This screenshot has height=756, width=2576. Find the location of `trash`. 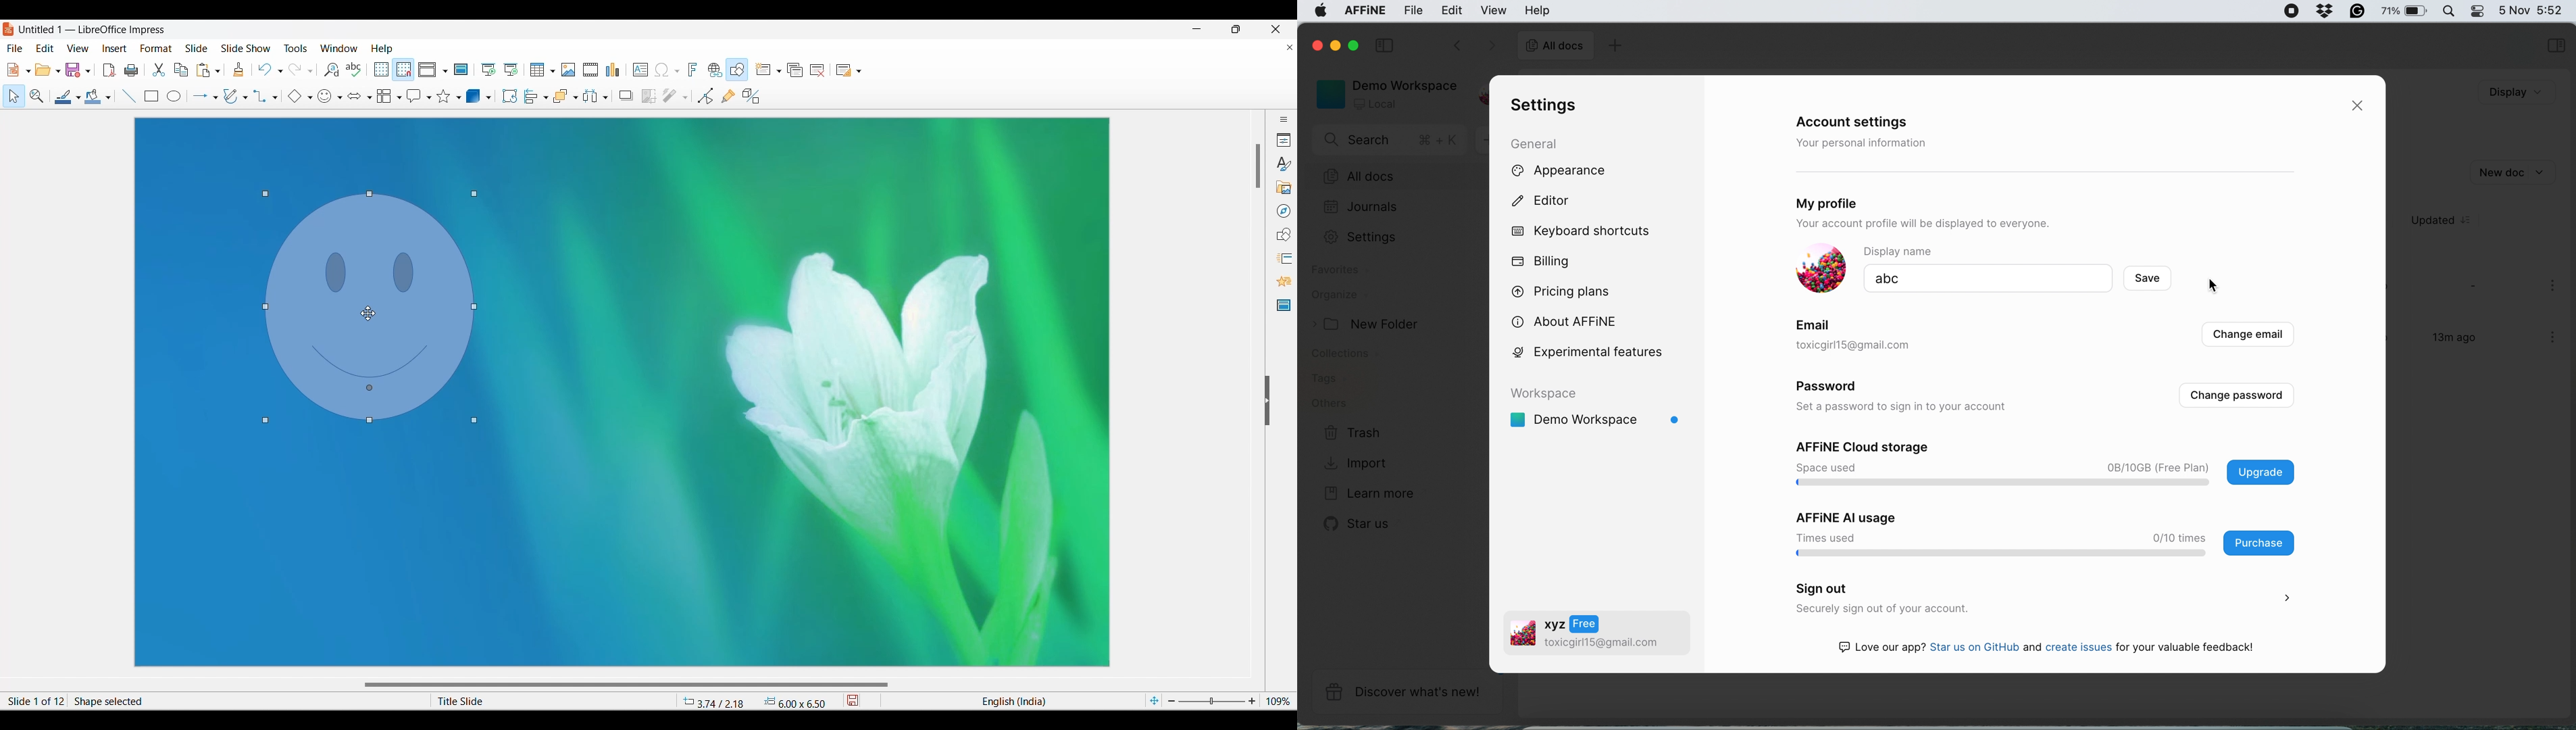

trash is located at coordinates (1353, 434).